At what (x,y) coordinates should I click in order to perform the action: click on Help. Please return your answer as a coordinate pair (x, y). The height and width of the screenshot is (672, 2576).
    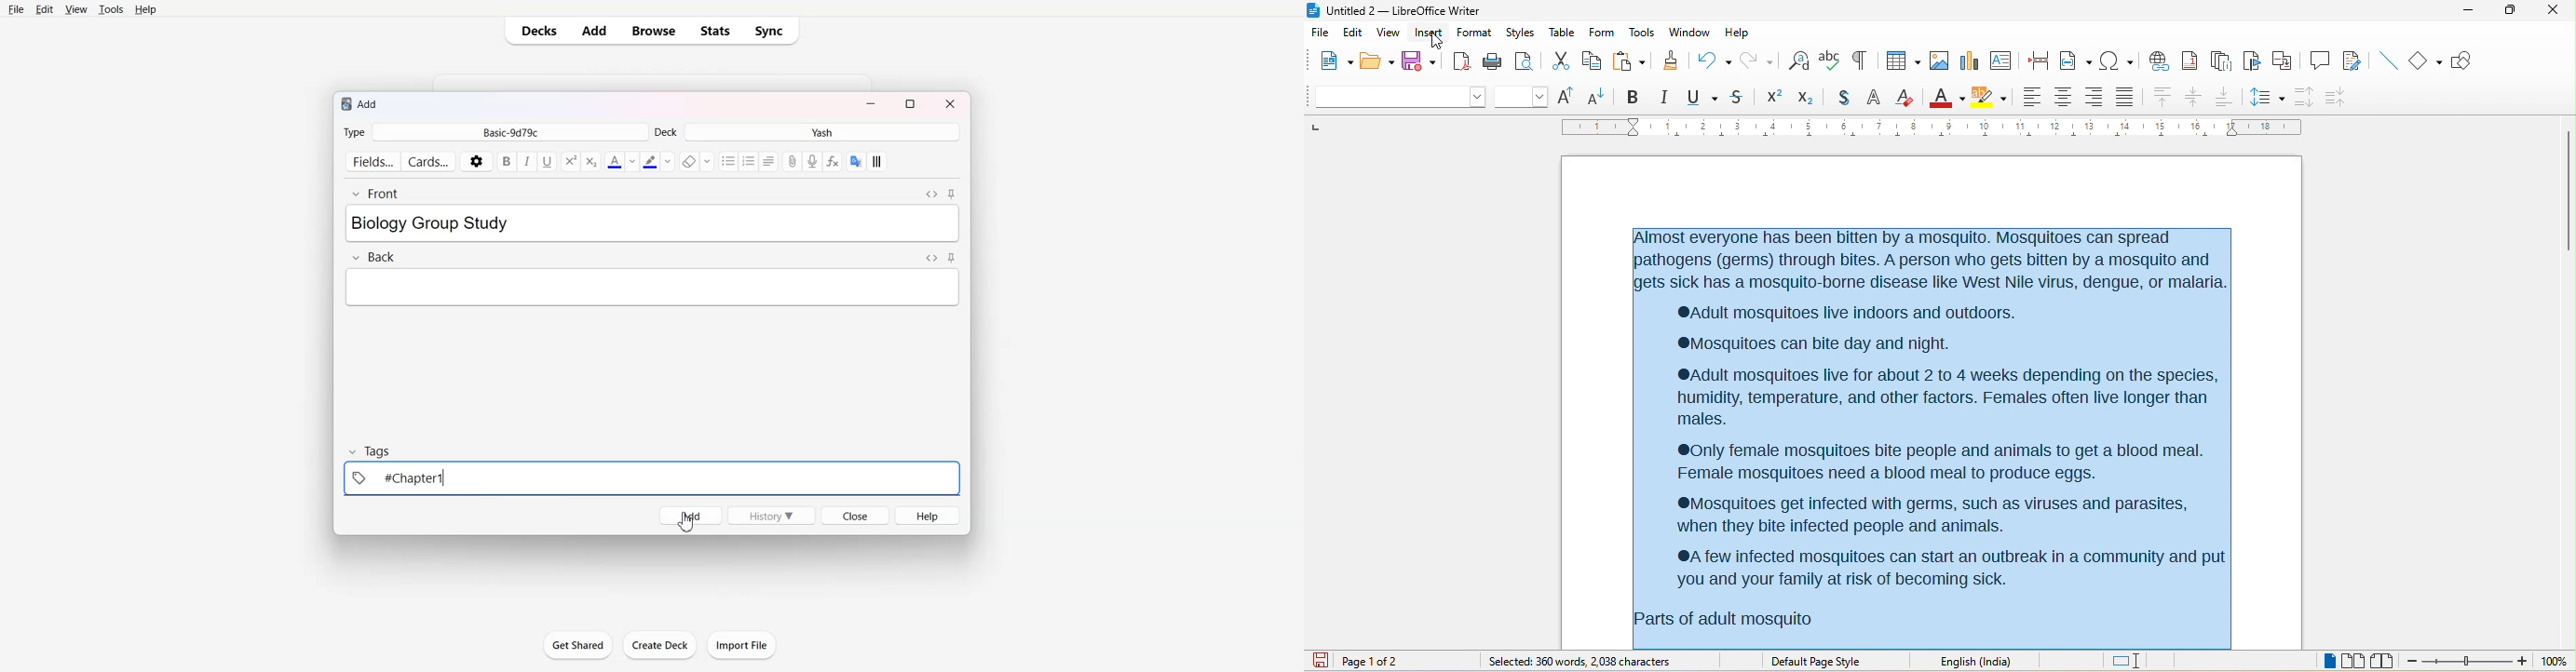
    Looking at the image, I should click on (927, 515).